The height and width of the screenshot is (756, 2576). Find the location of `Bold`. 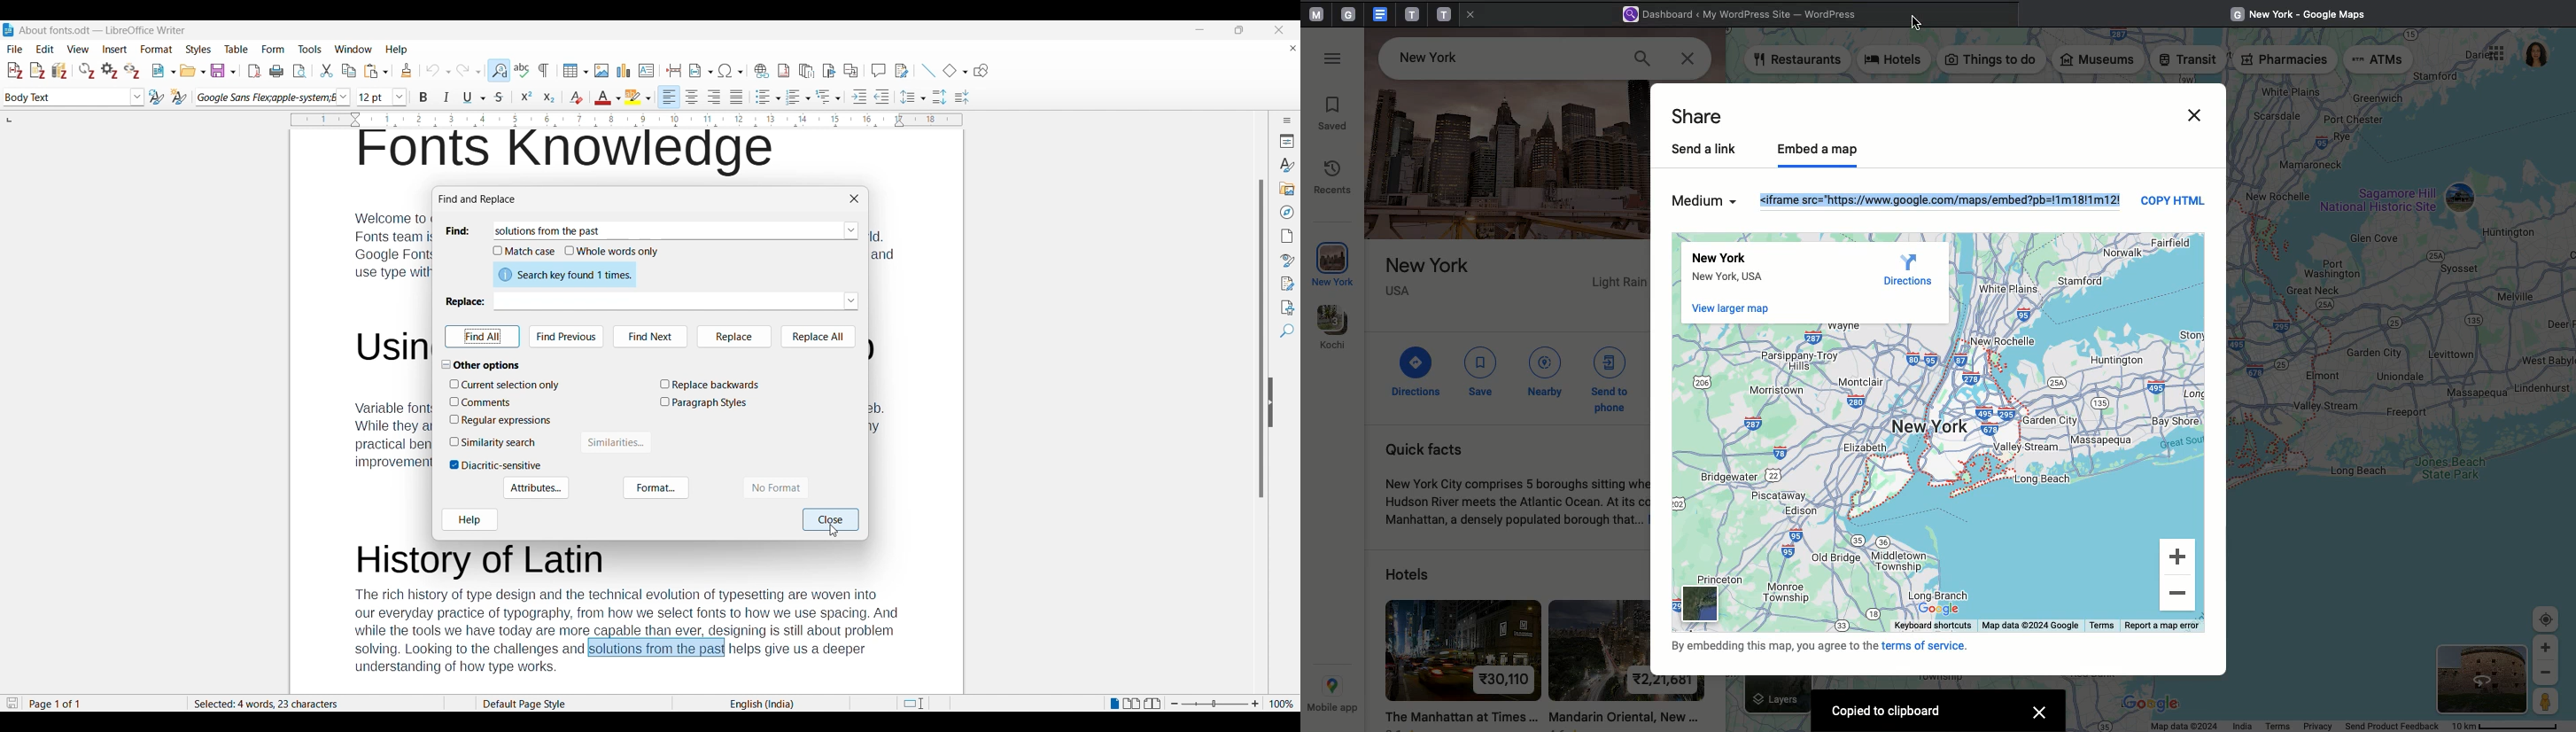

Bold is located at coordinates (424, 97).